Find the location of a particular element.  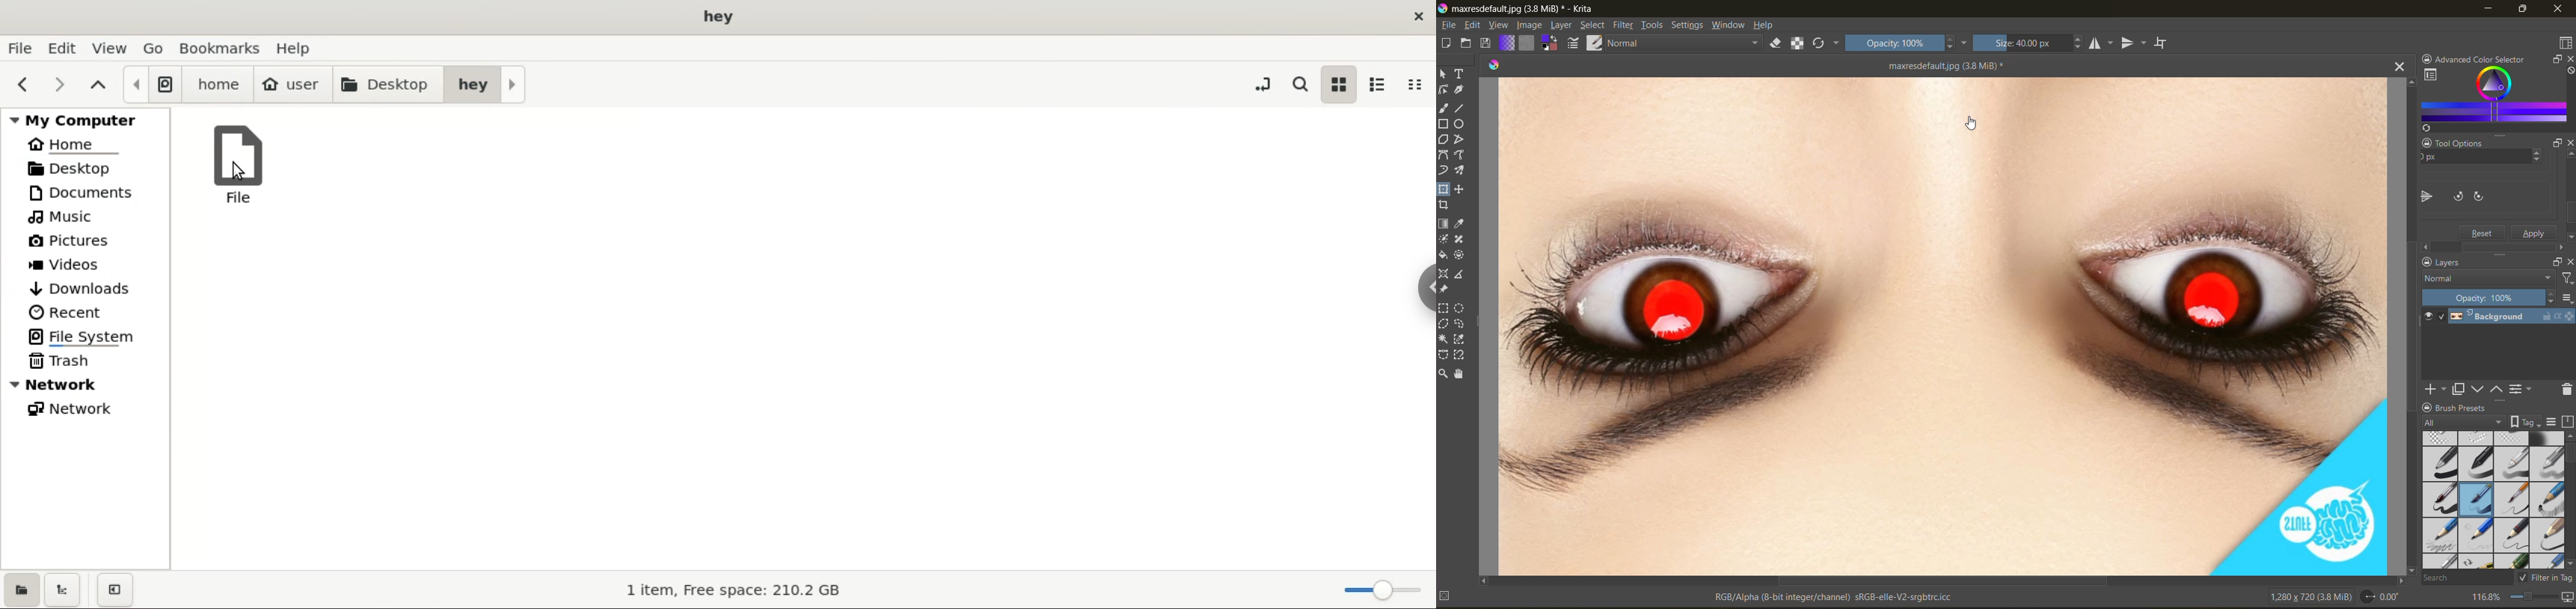

Advanced color selector is located at coordinates (2487, 57).